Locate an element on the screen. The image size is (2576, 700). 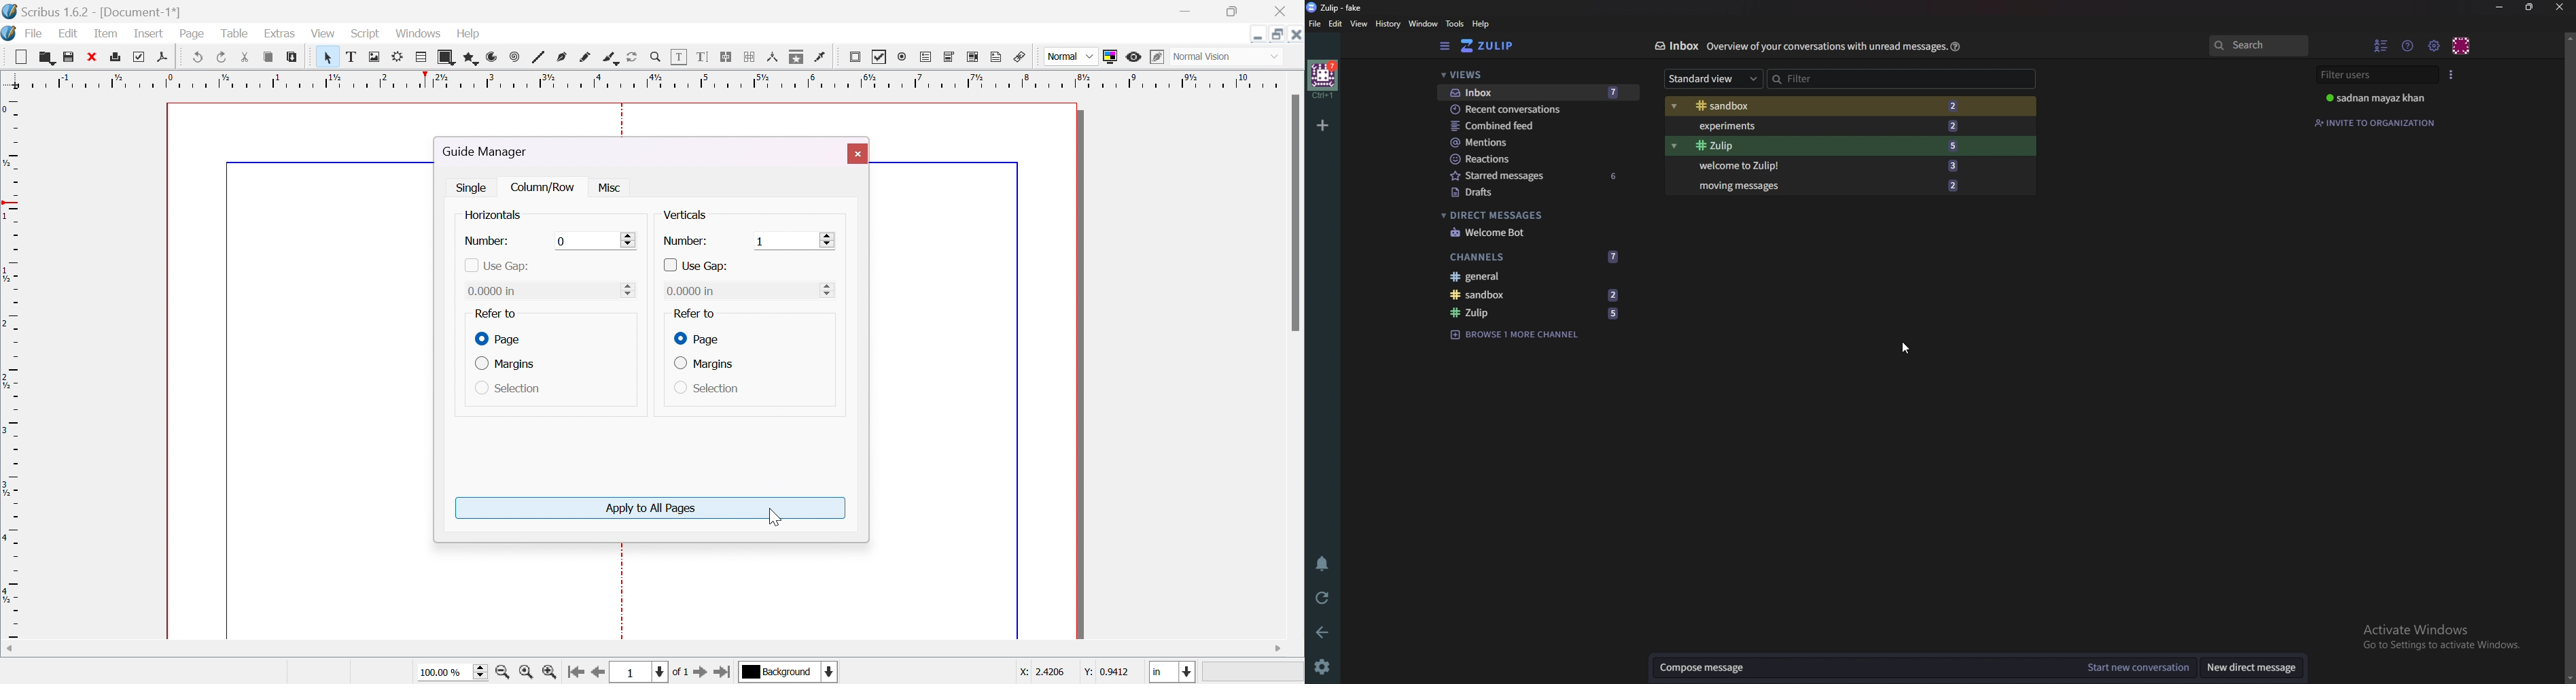
Tools is located at coordinates (1454, 23).